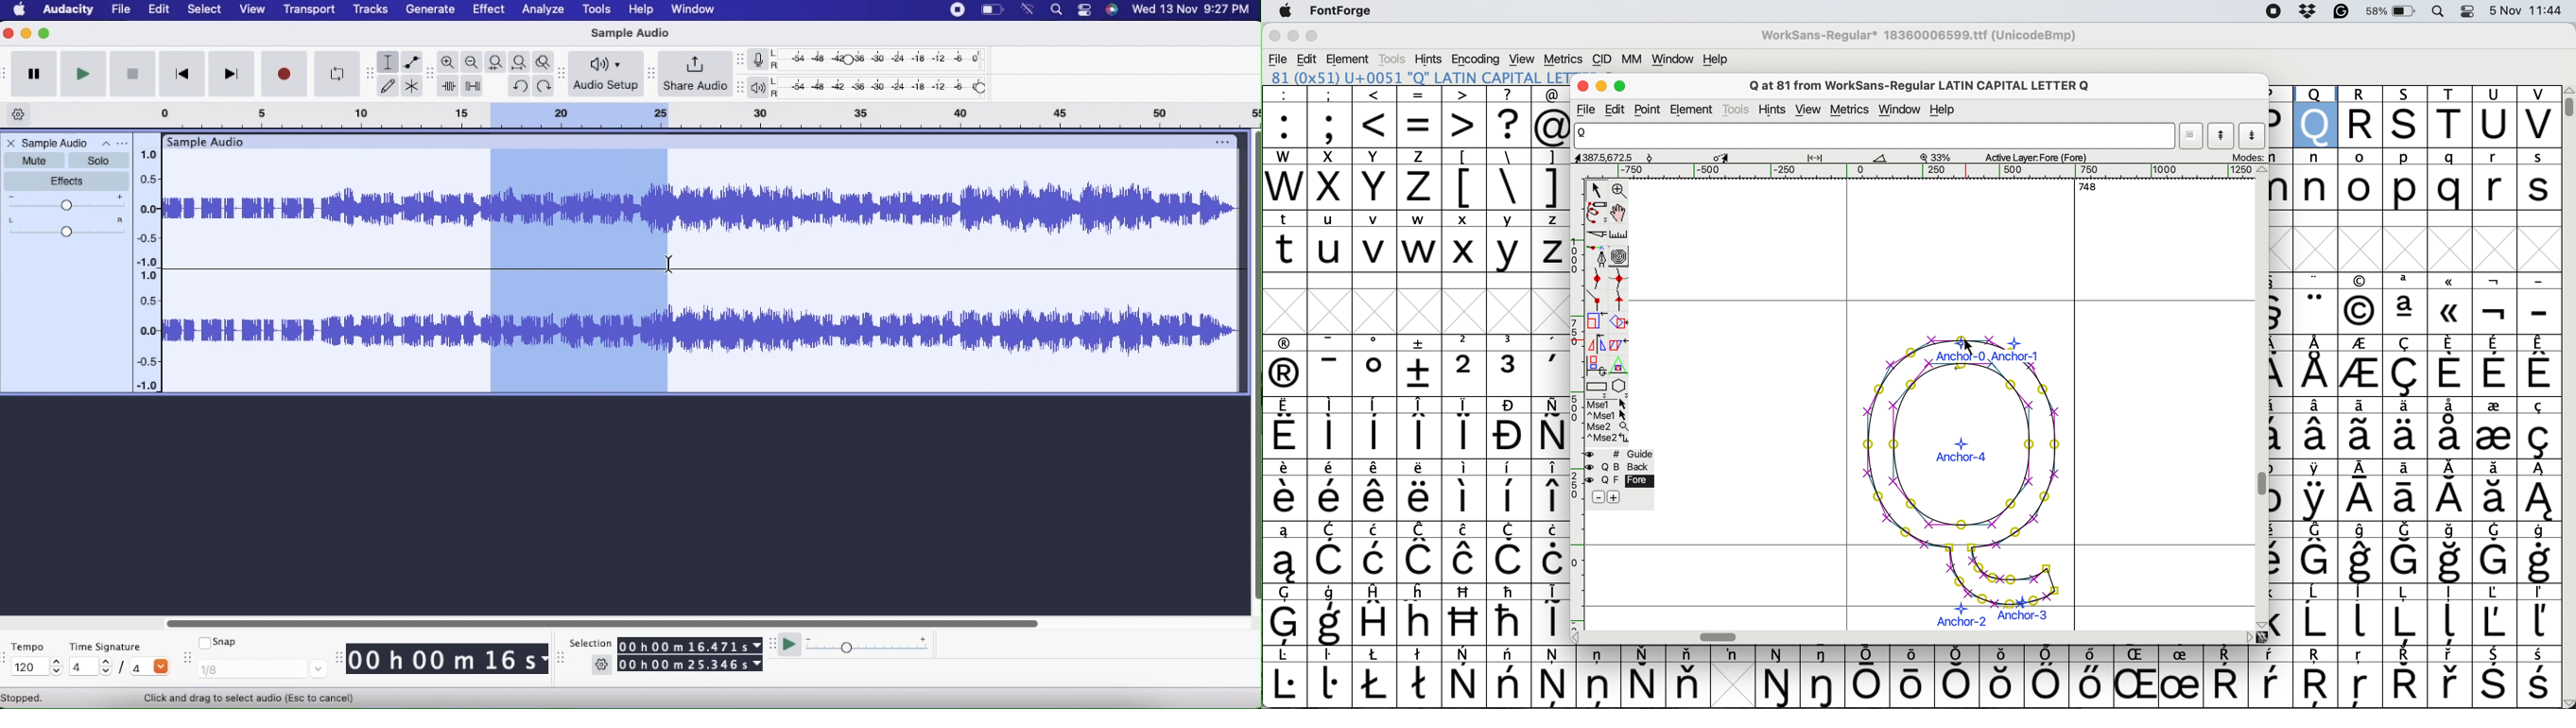  I want to click on perform a perspective transformation on selection, so click(1622, 365).